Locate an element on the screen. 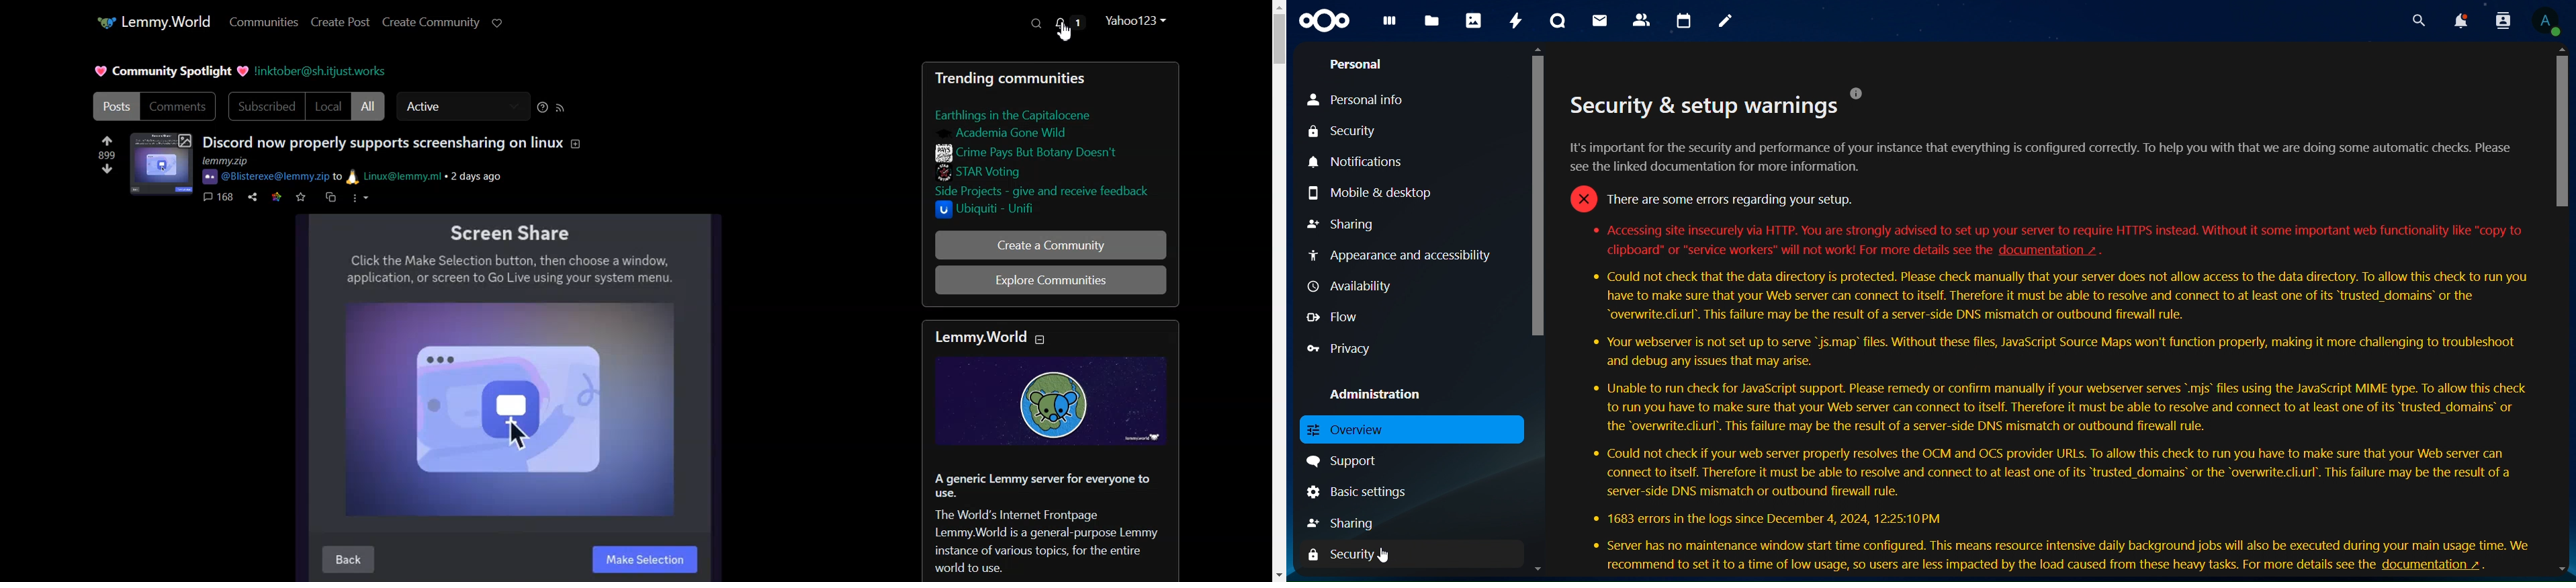  security & setup settings is located at coordinates (2047, 329).